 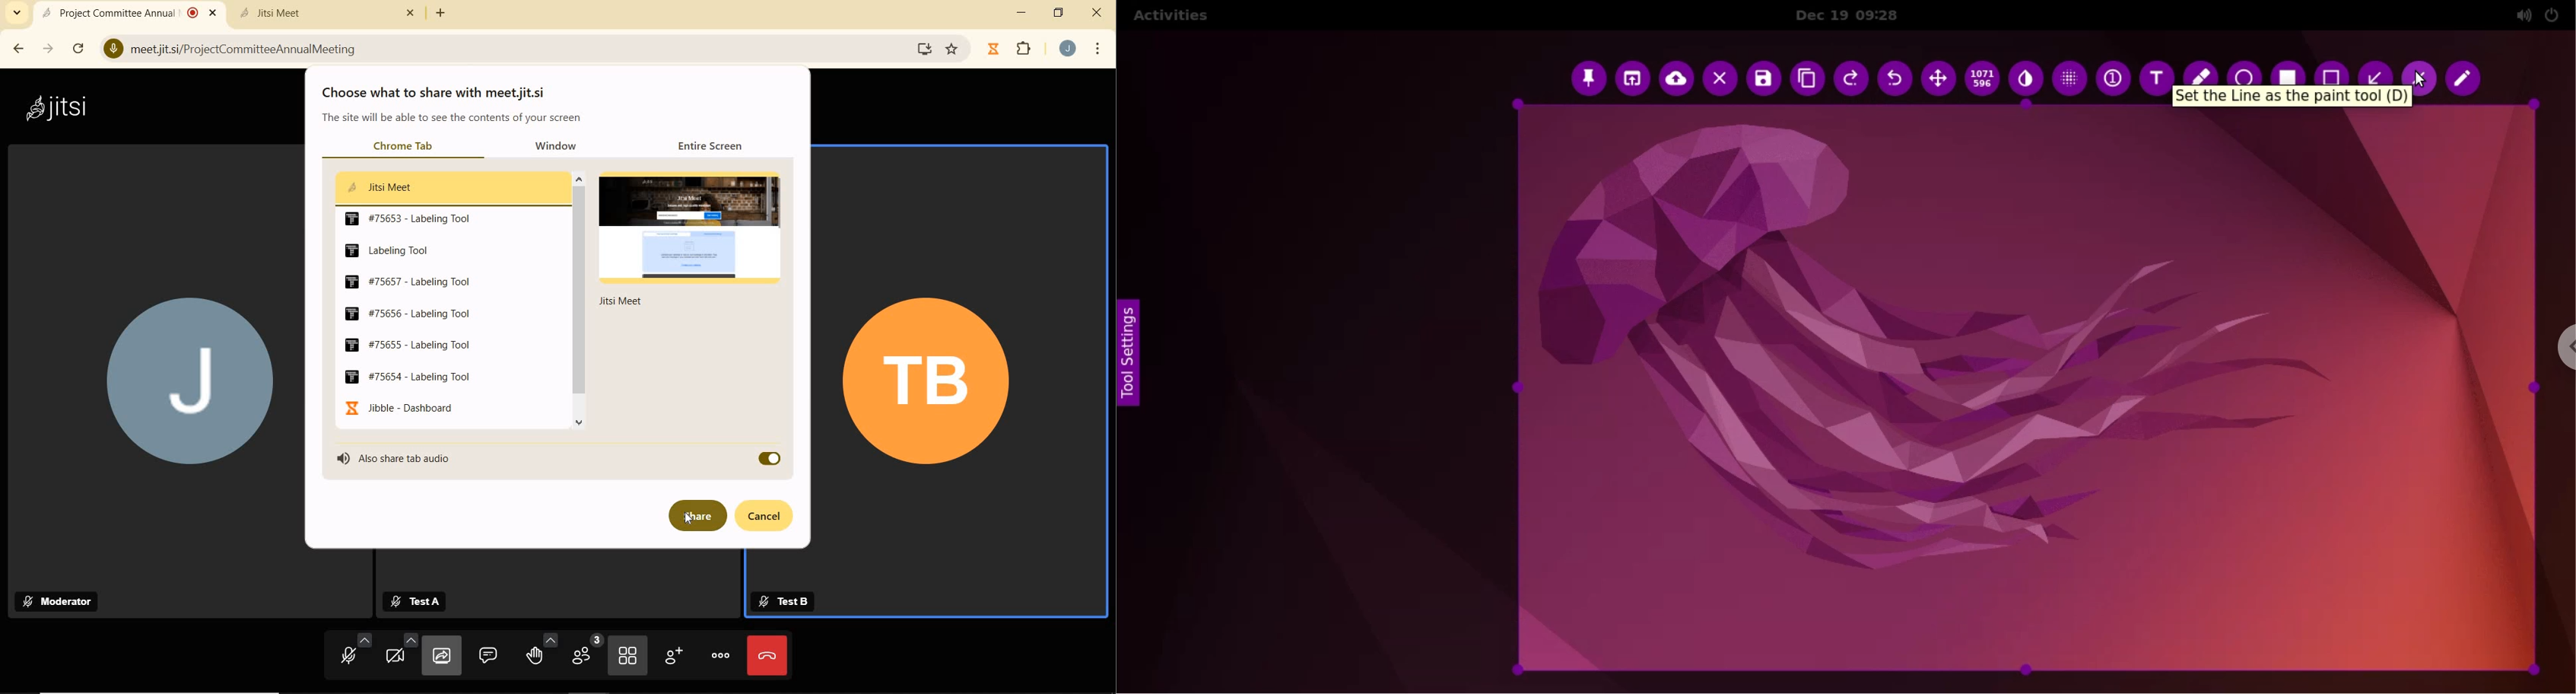 What do you see at coordinates (409, 281) in the screenshot?
I see `#75657 - Labeling Tool` at bounding box center [409, 281].